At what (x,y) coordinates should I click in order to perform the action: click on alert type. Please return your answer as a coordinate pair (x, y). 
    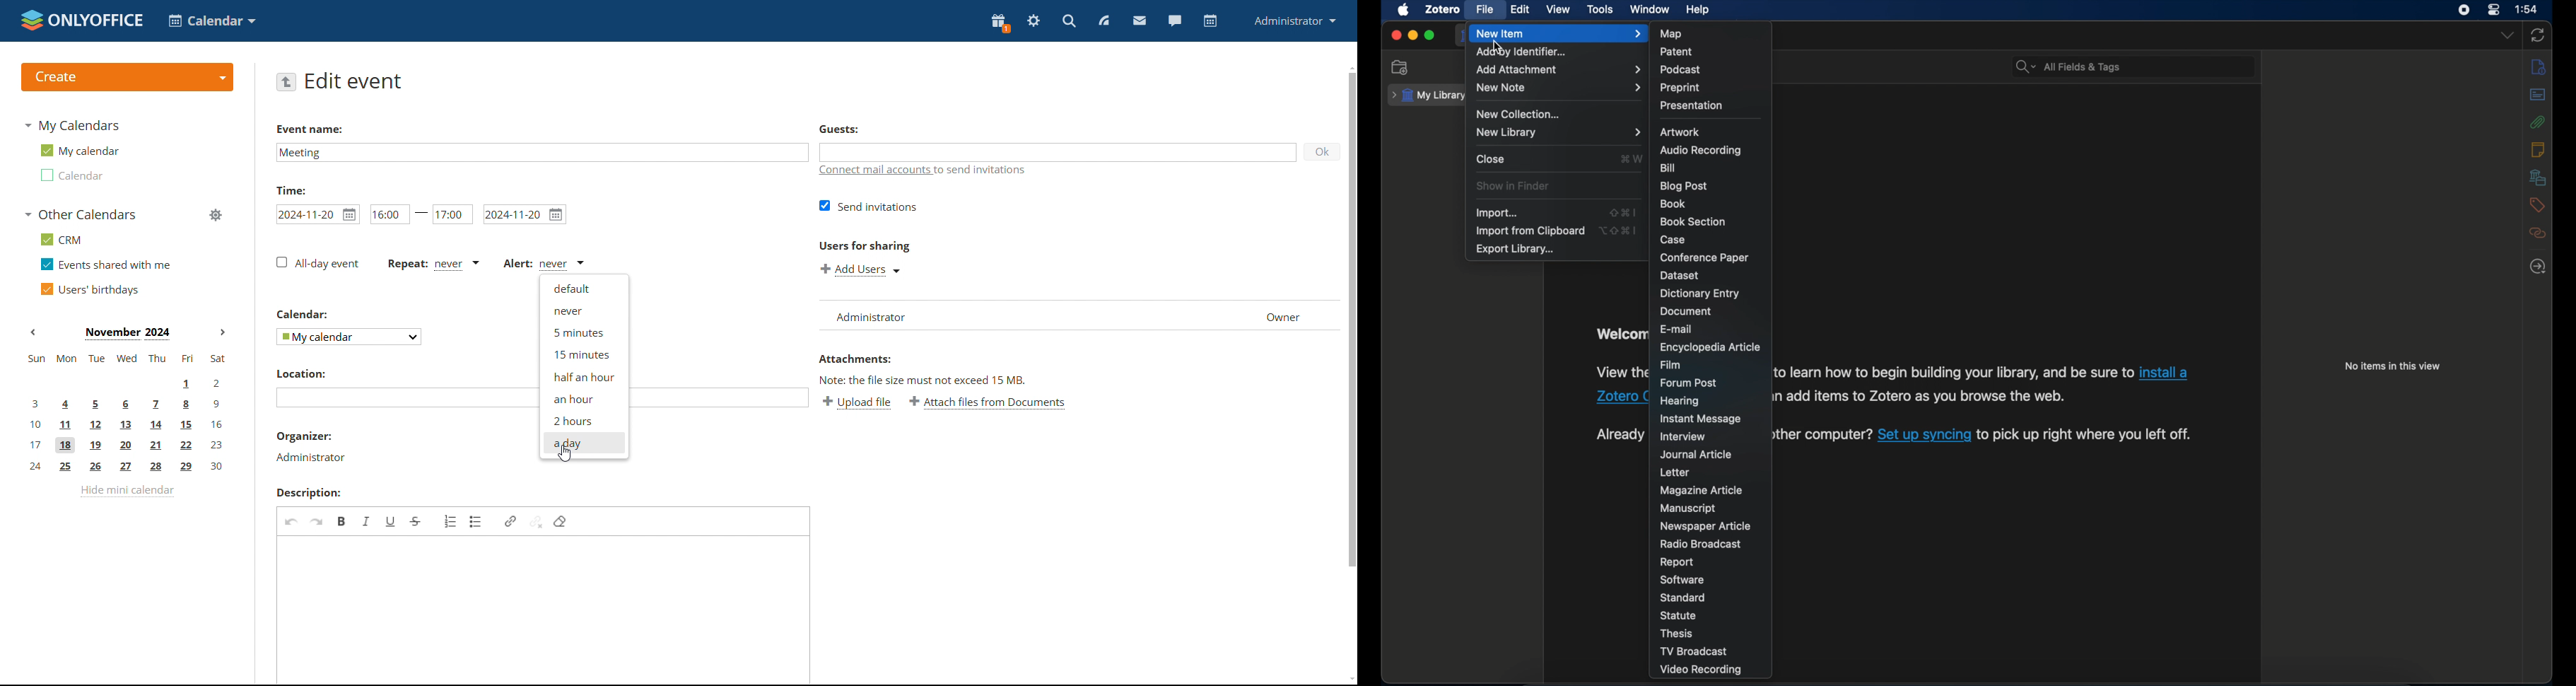
    Looking at the image, I should click on (544, 264).